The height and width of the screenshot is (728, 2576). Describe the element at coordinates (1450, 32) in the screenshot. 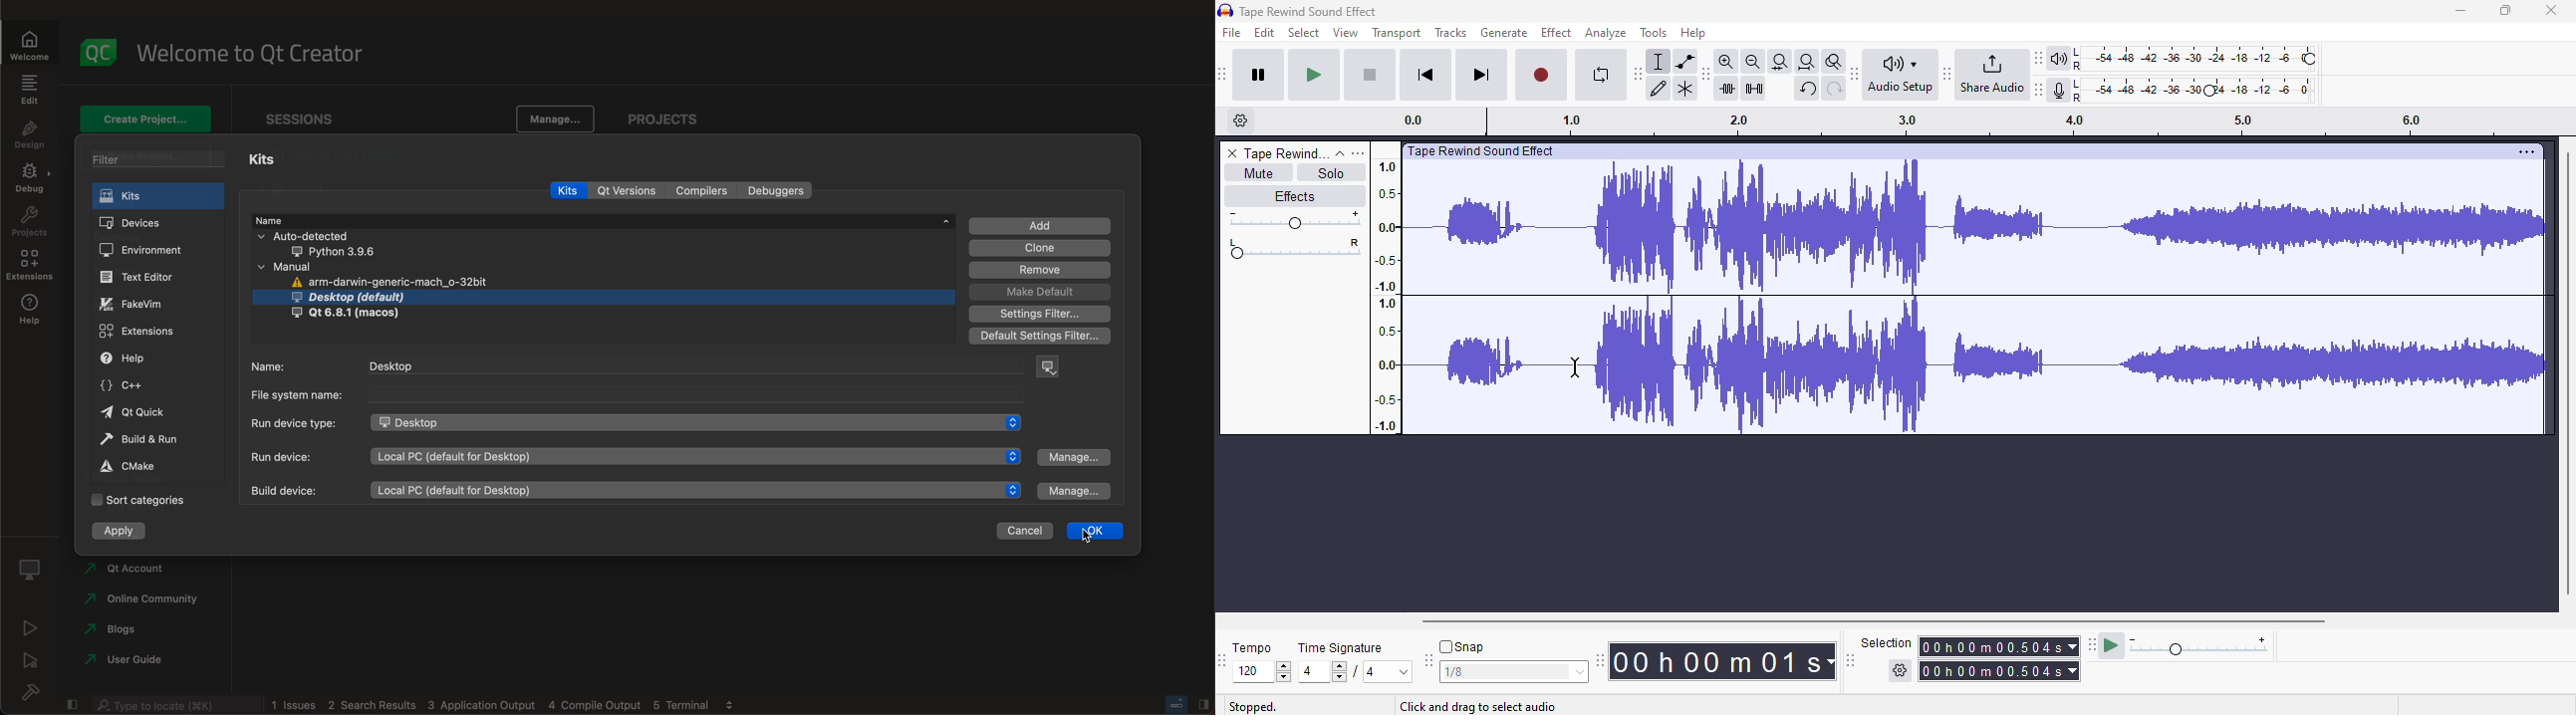

I see `tracks` at that location.